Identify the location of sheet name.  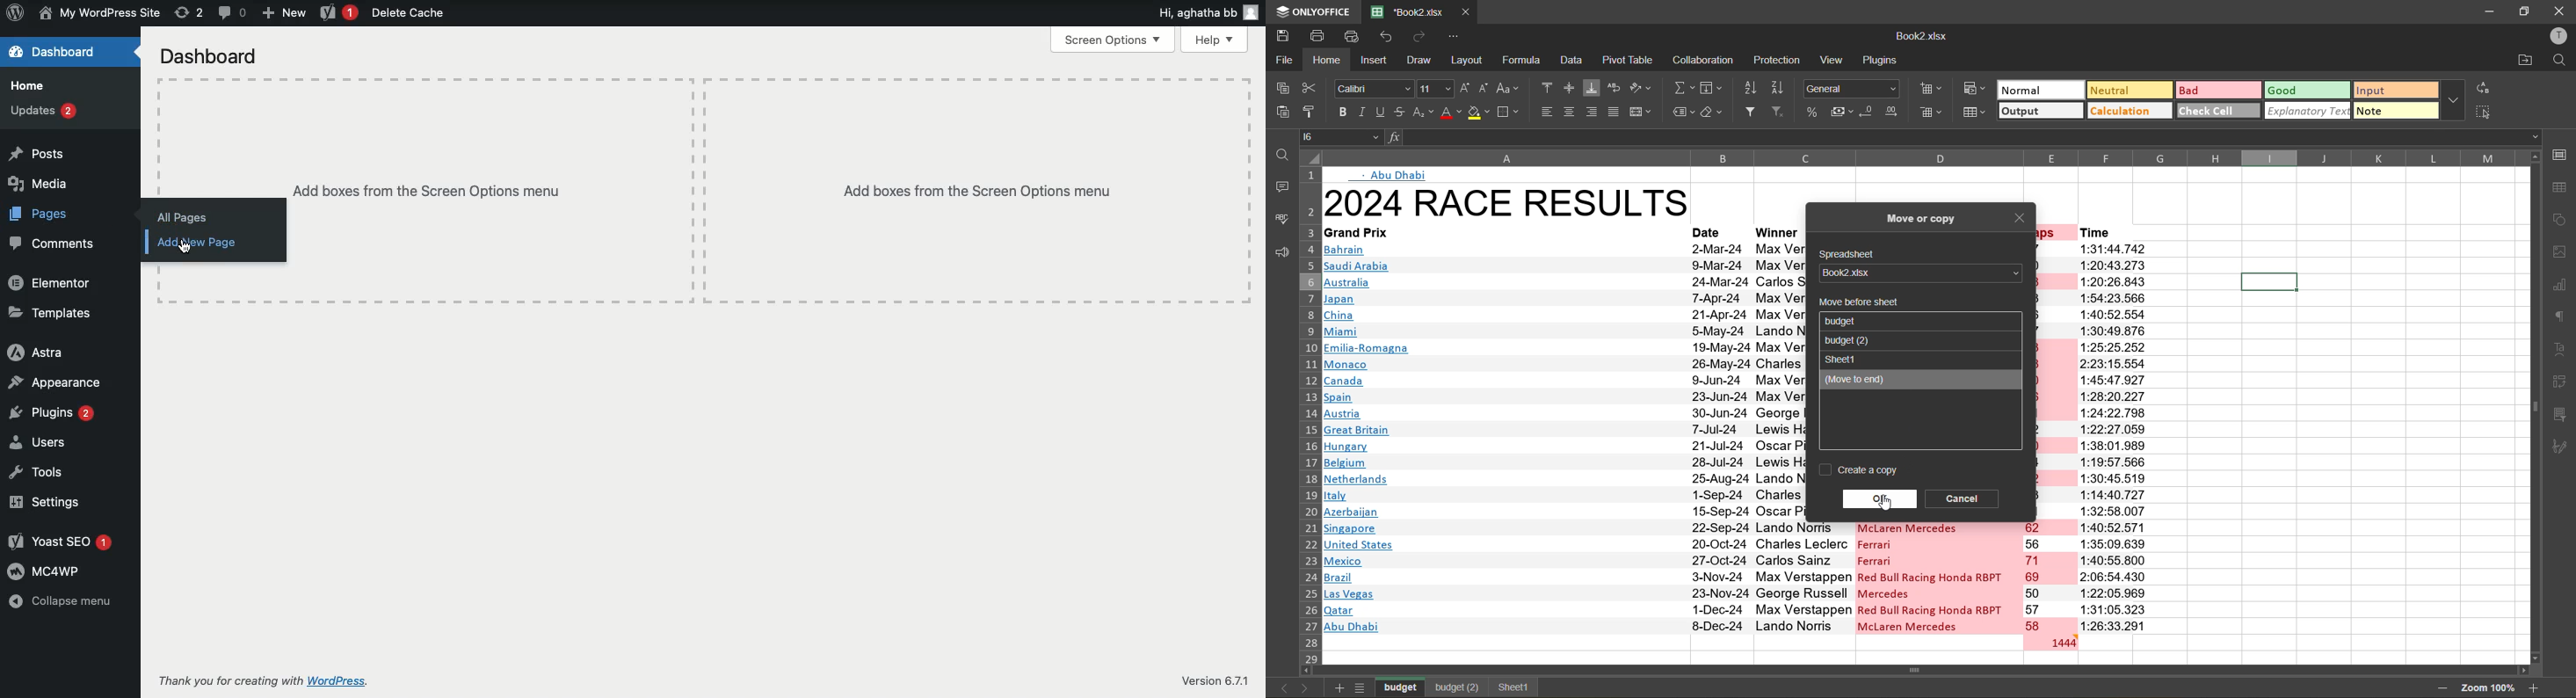
(1849, 340).